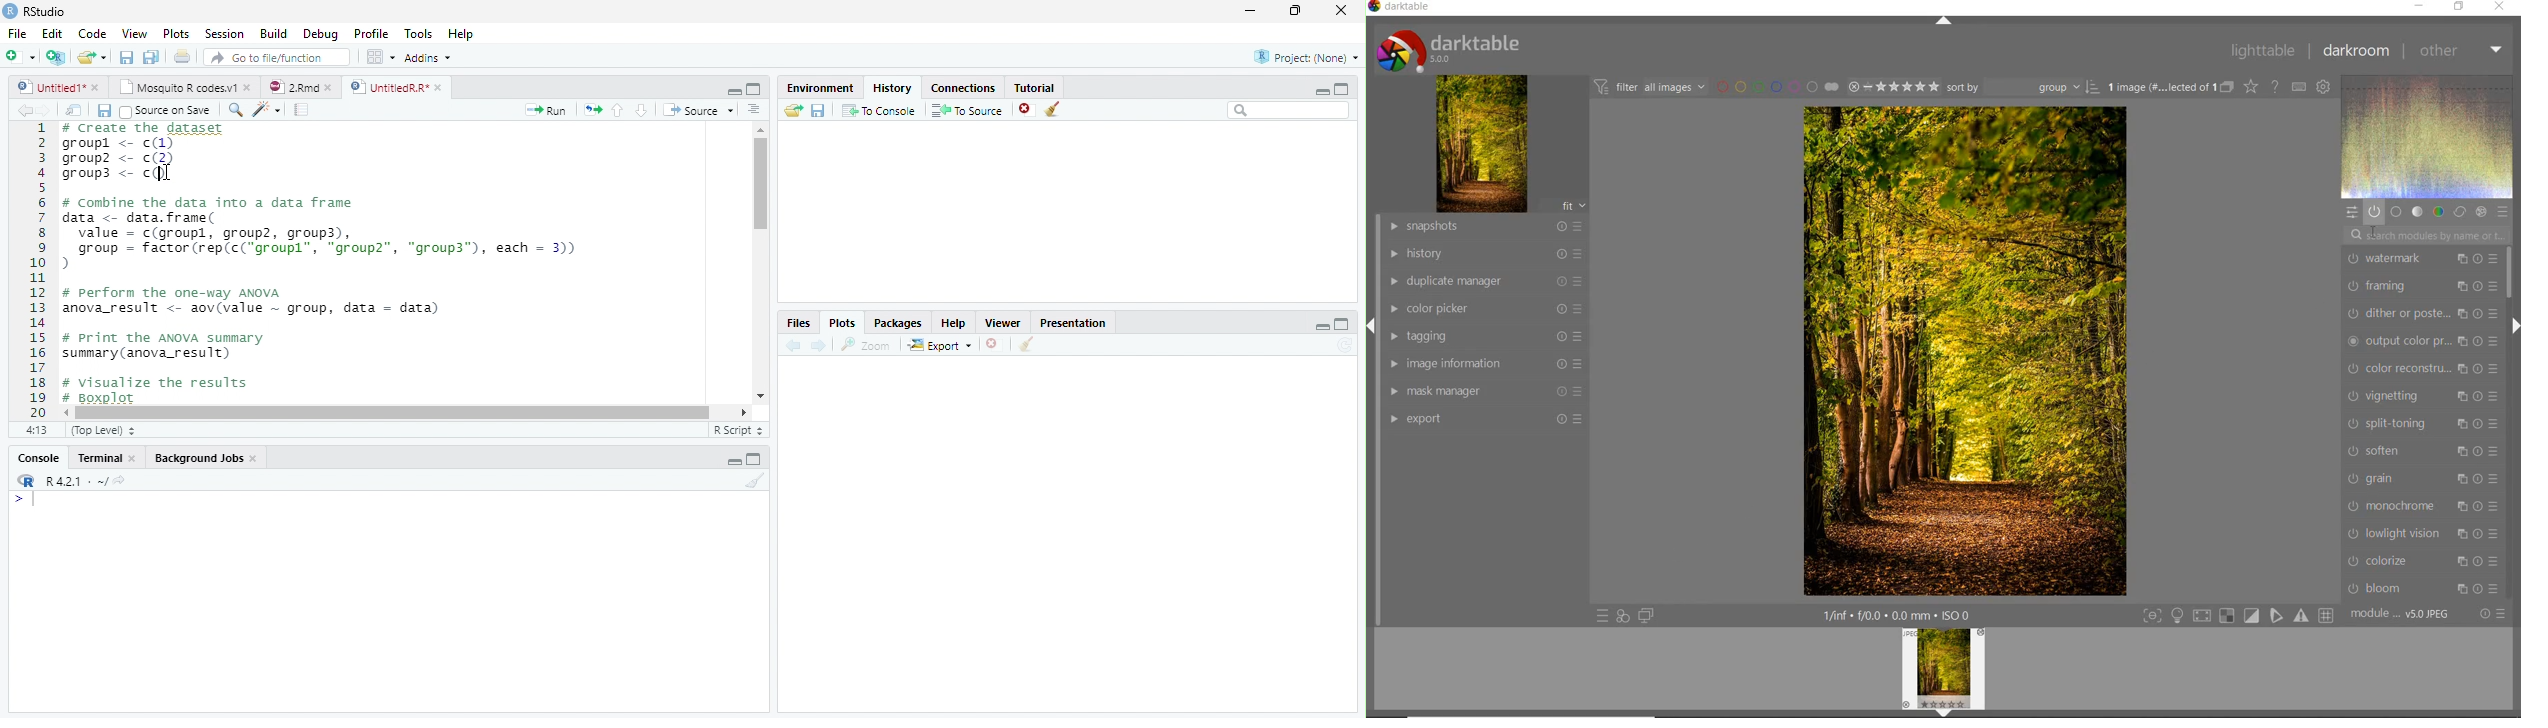 The width and height of the screenshot is (2548, 728). Describe the element at coordinates (794, 111) in the screenshot. I see `Load Workspace` at that location.